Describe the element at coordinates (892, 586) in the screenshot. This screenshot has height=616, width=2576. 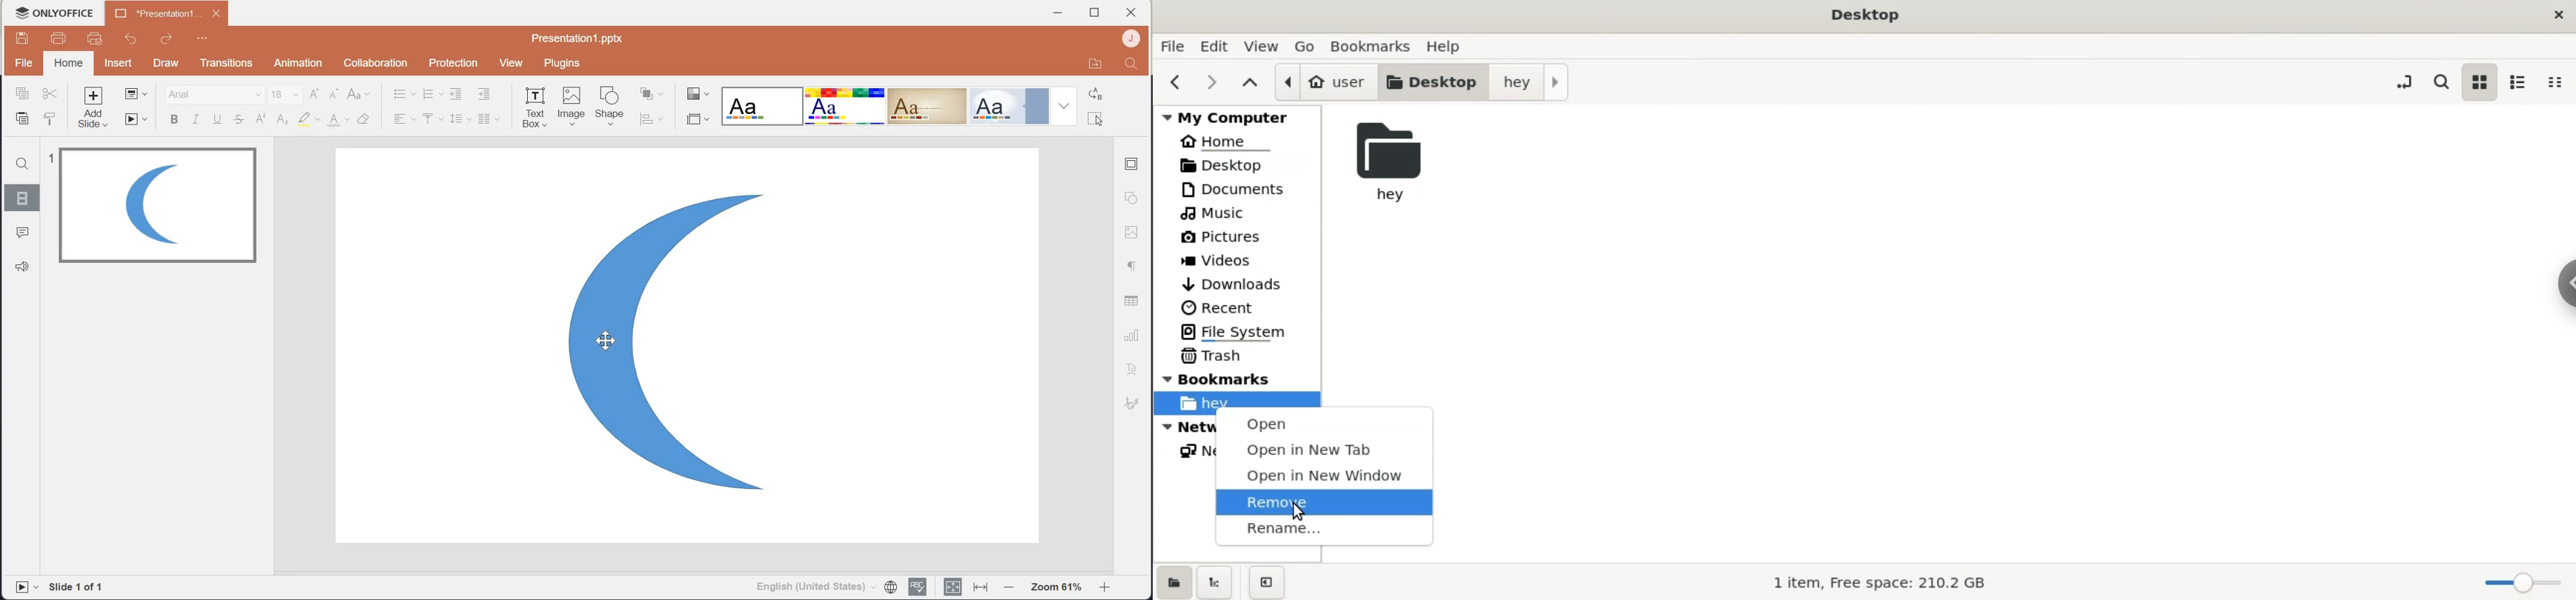
I see `Set document language` at that location.